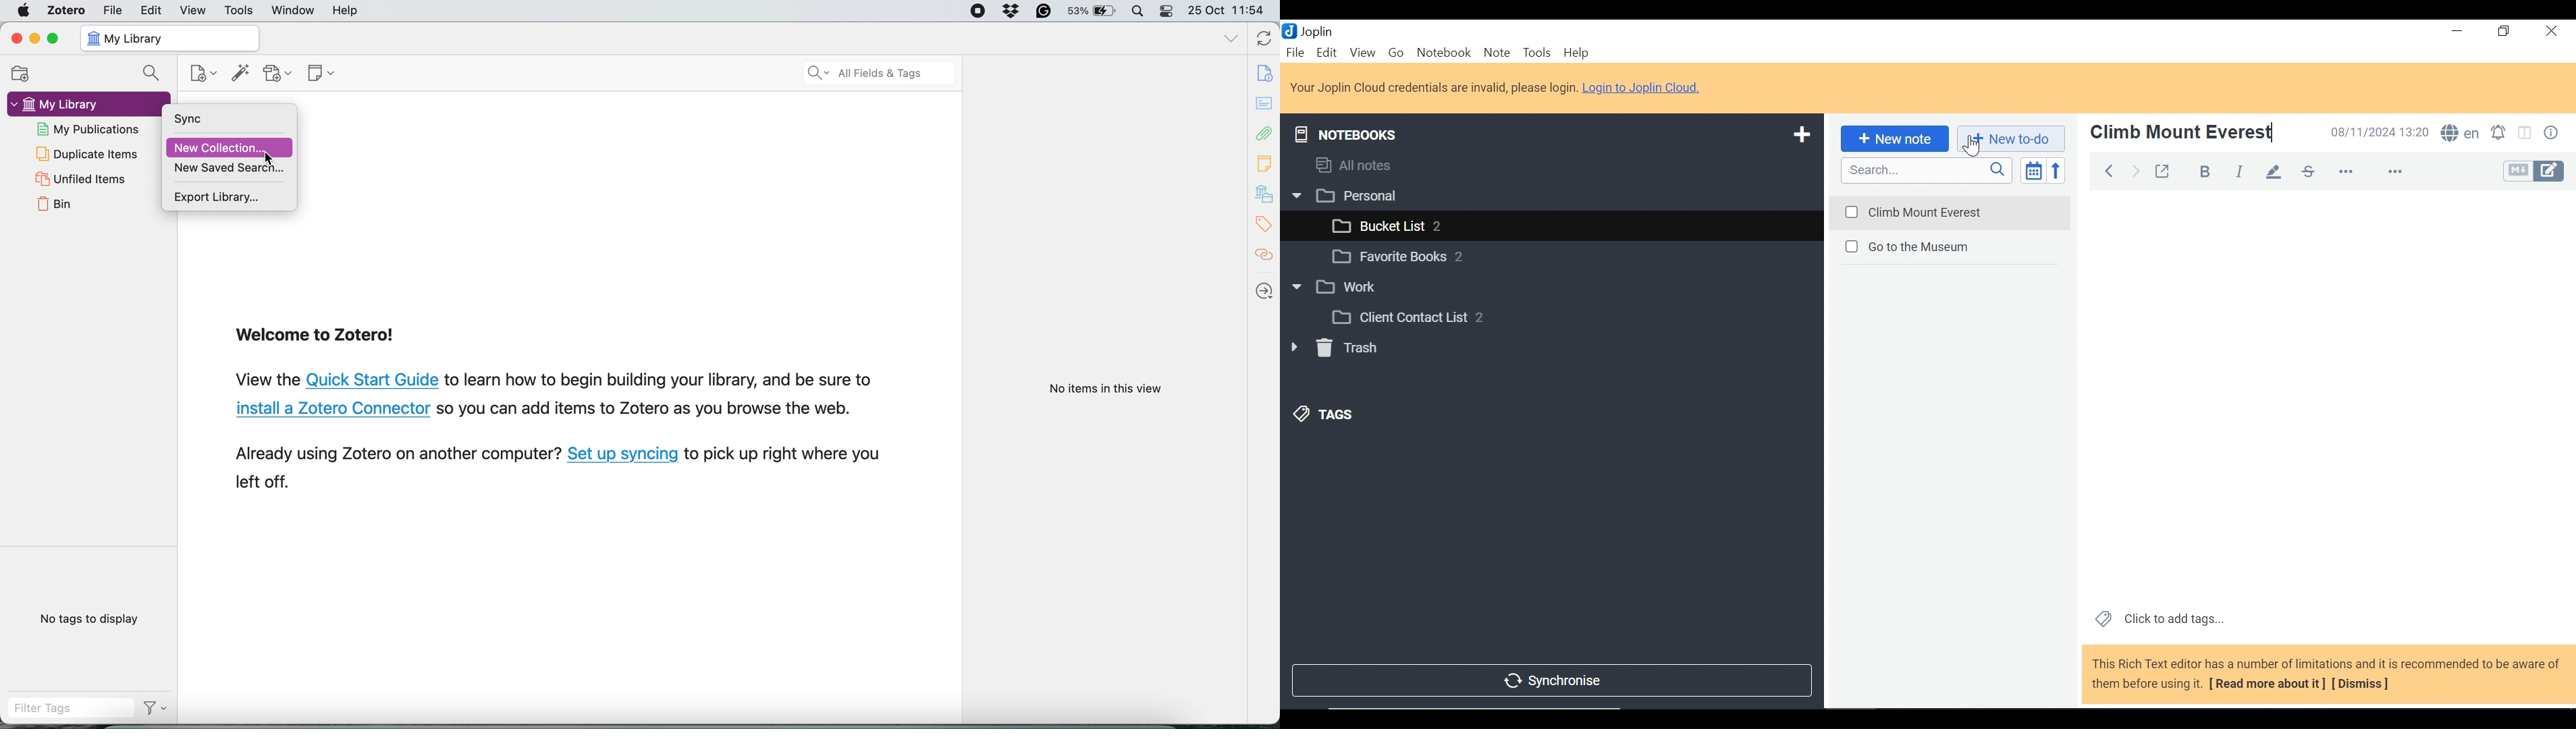  I want to click on list all tabs, so click(1229, 40).